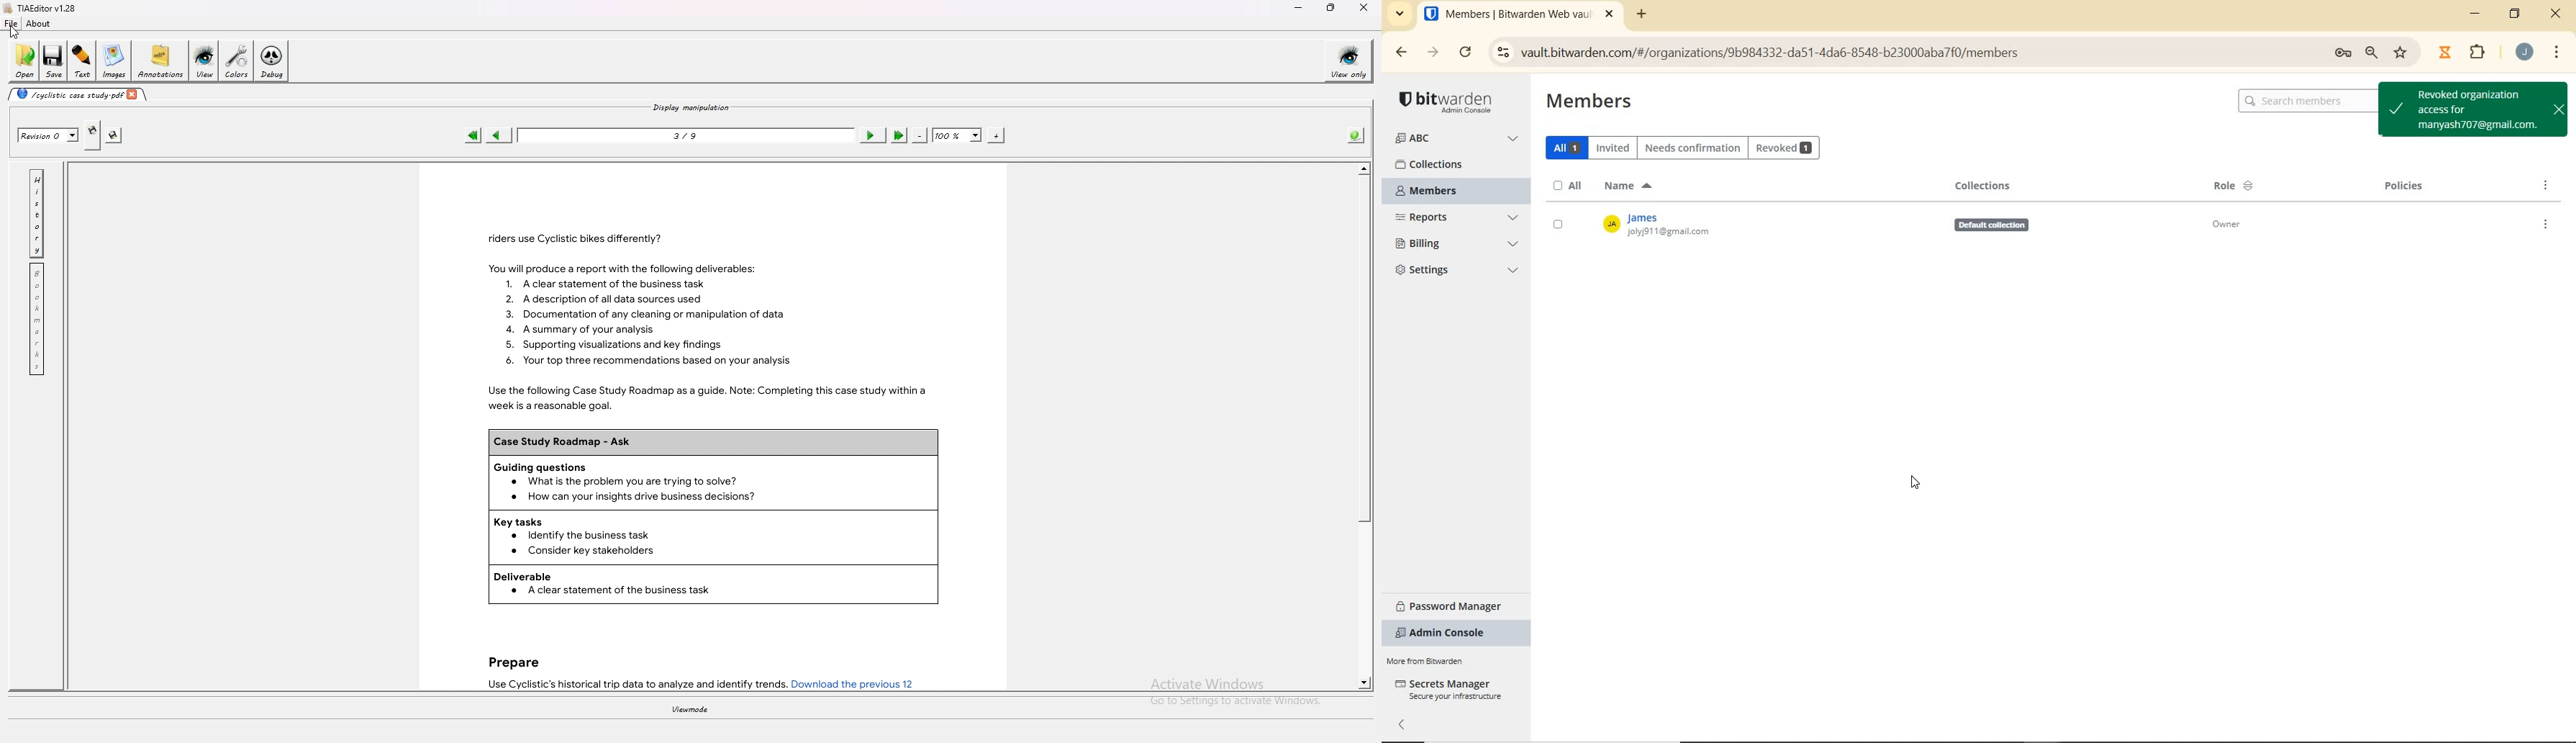  Describe the element at coordinates (2477, 16) in the screenshot. I see `MINIMIZE` at that location.